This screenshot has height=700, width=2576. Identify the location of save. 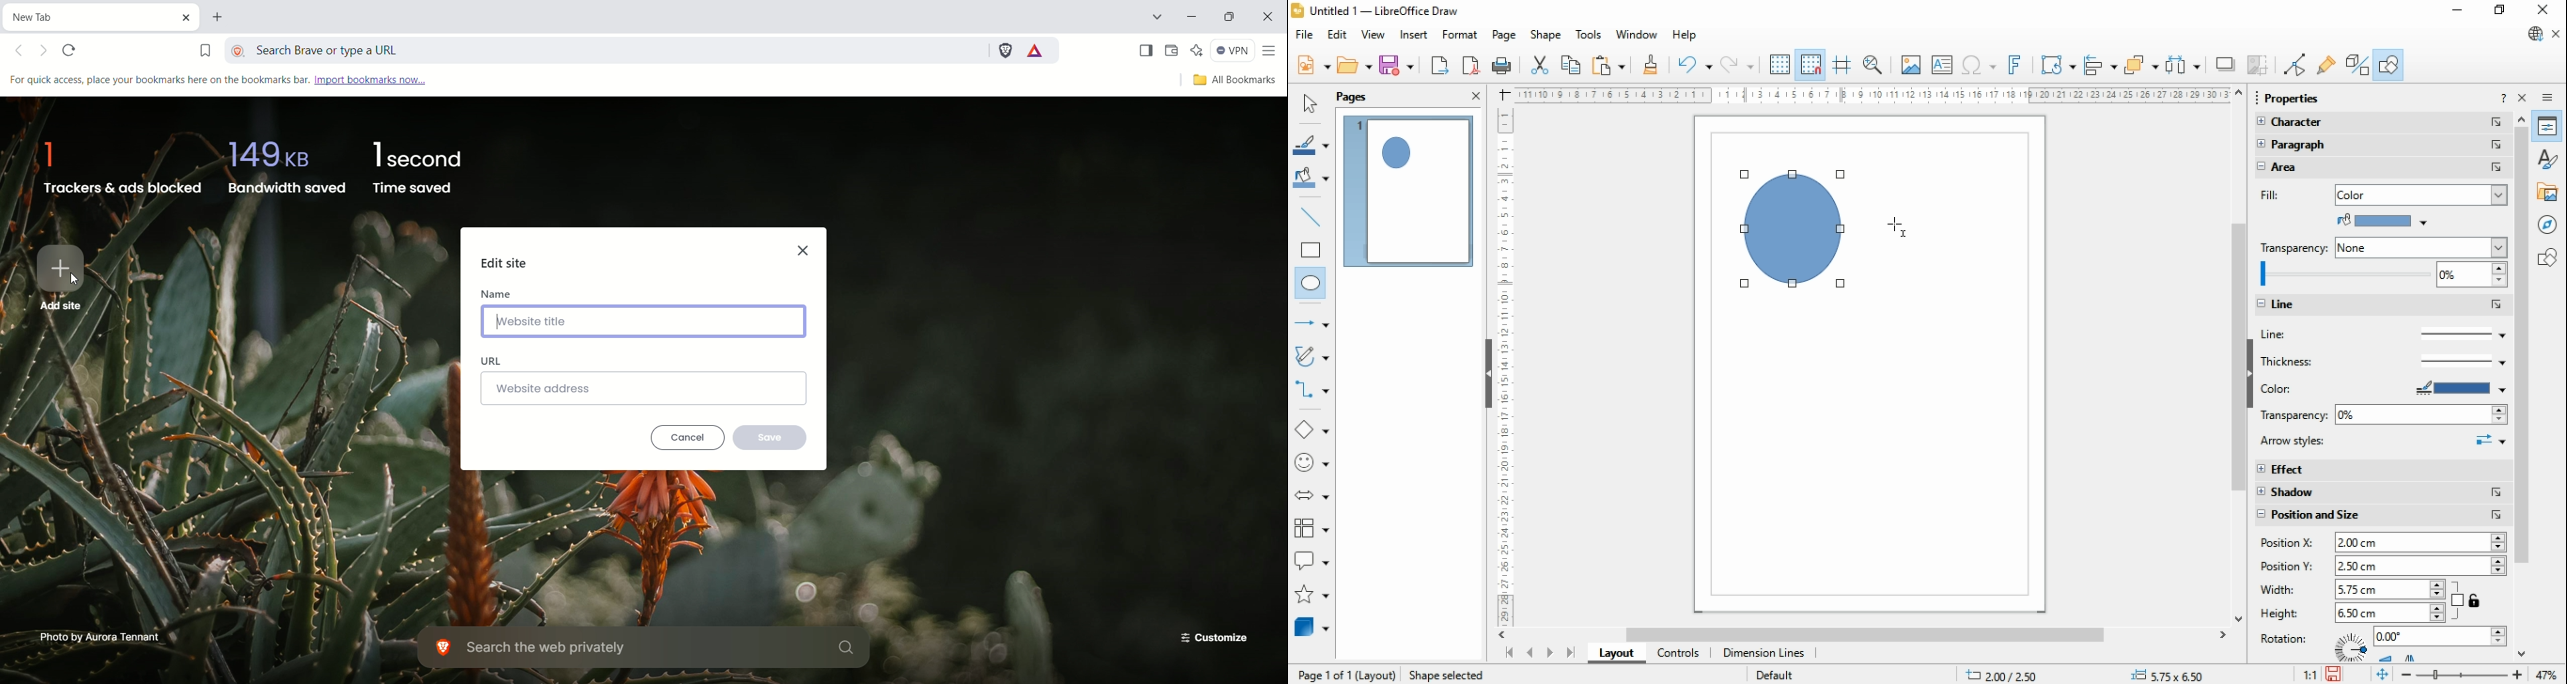
(1396, 65).